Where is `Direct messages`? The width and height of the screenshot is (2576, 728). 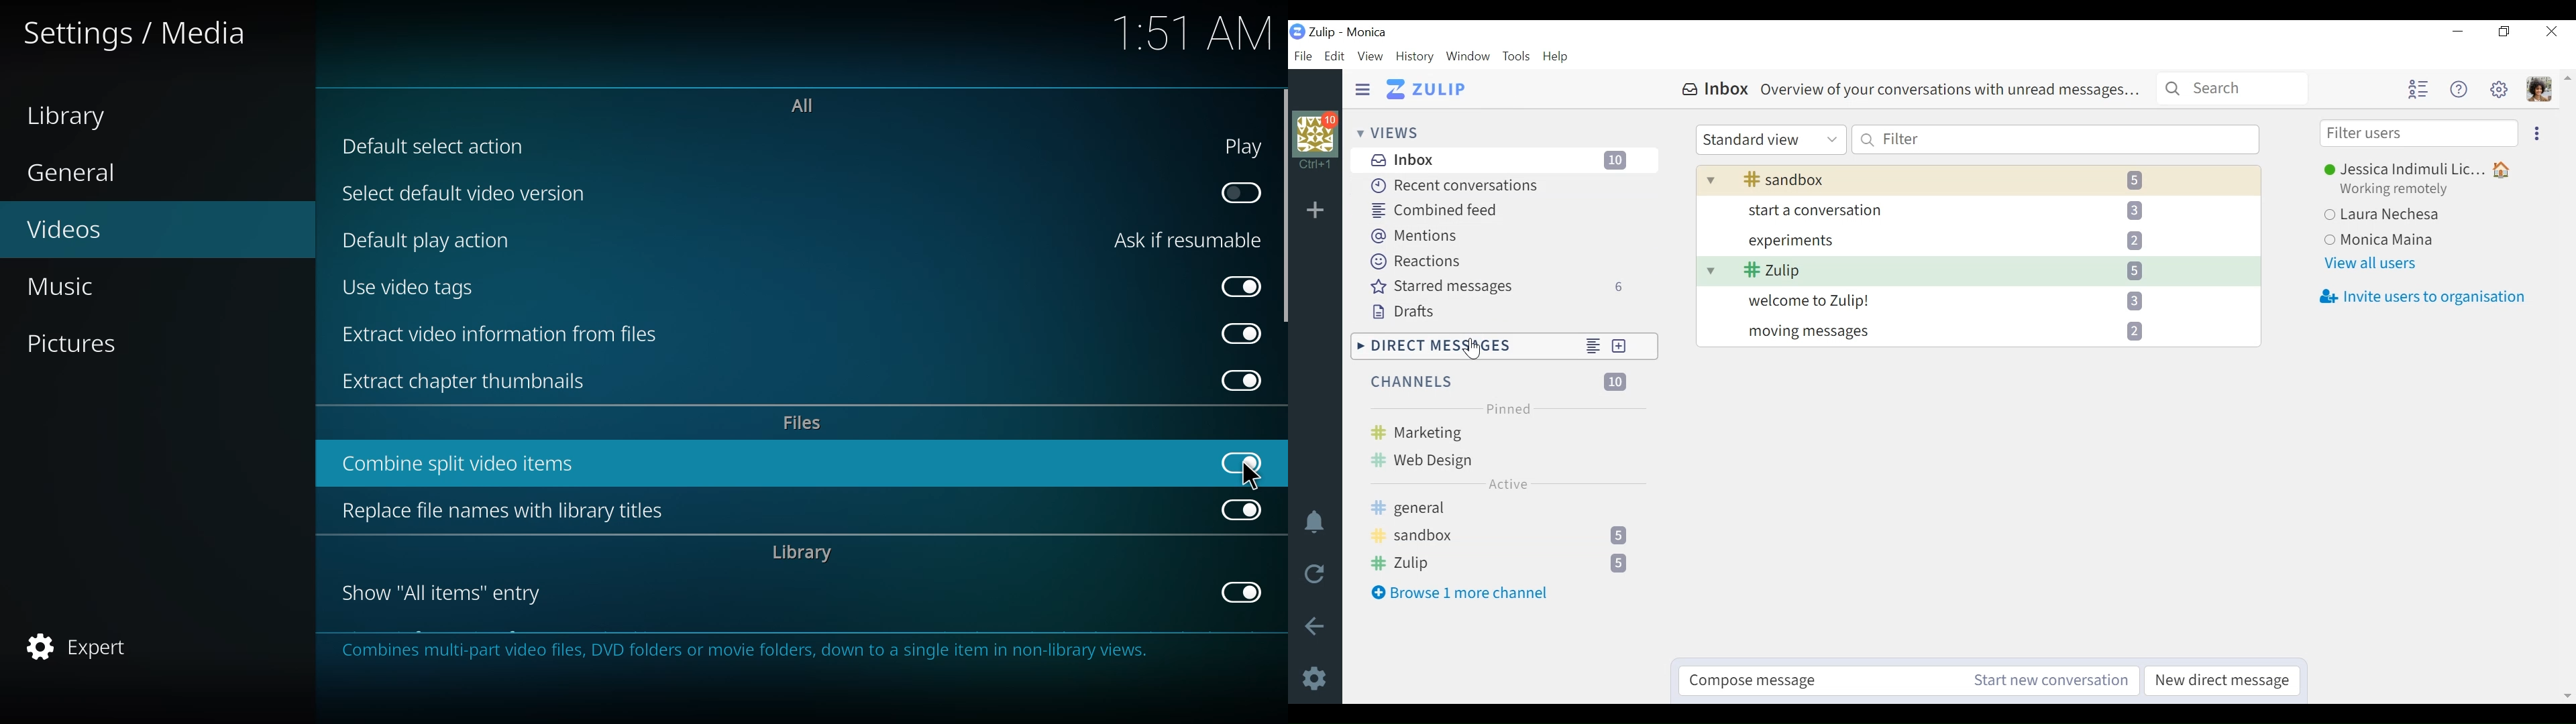 Direct messages is located at coordinates (1464, 345).